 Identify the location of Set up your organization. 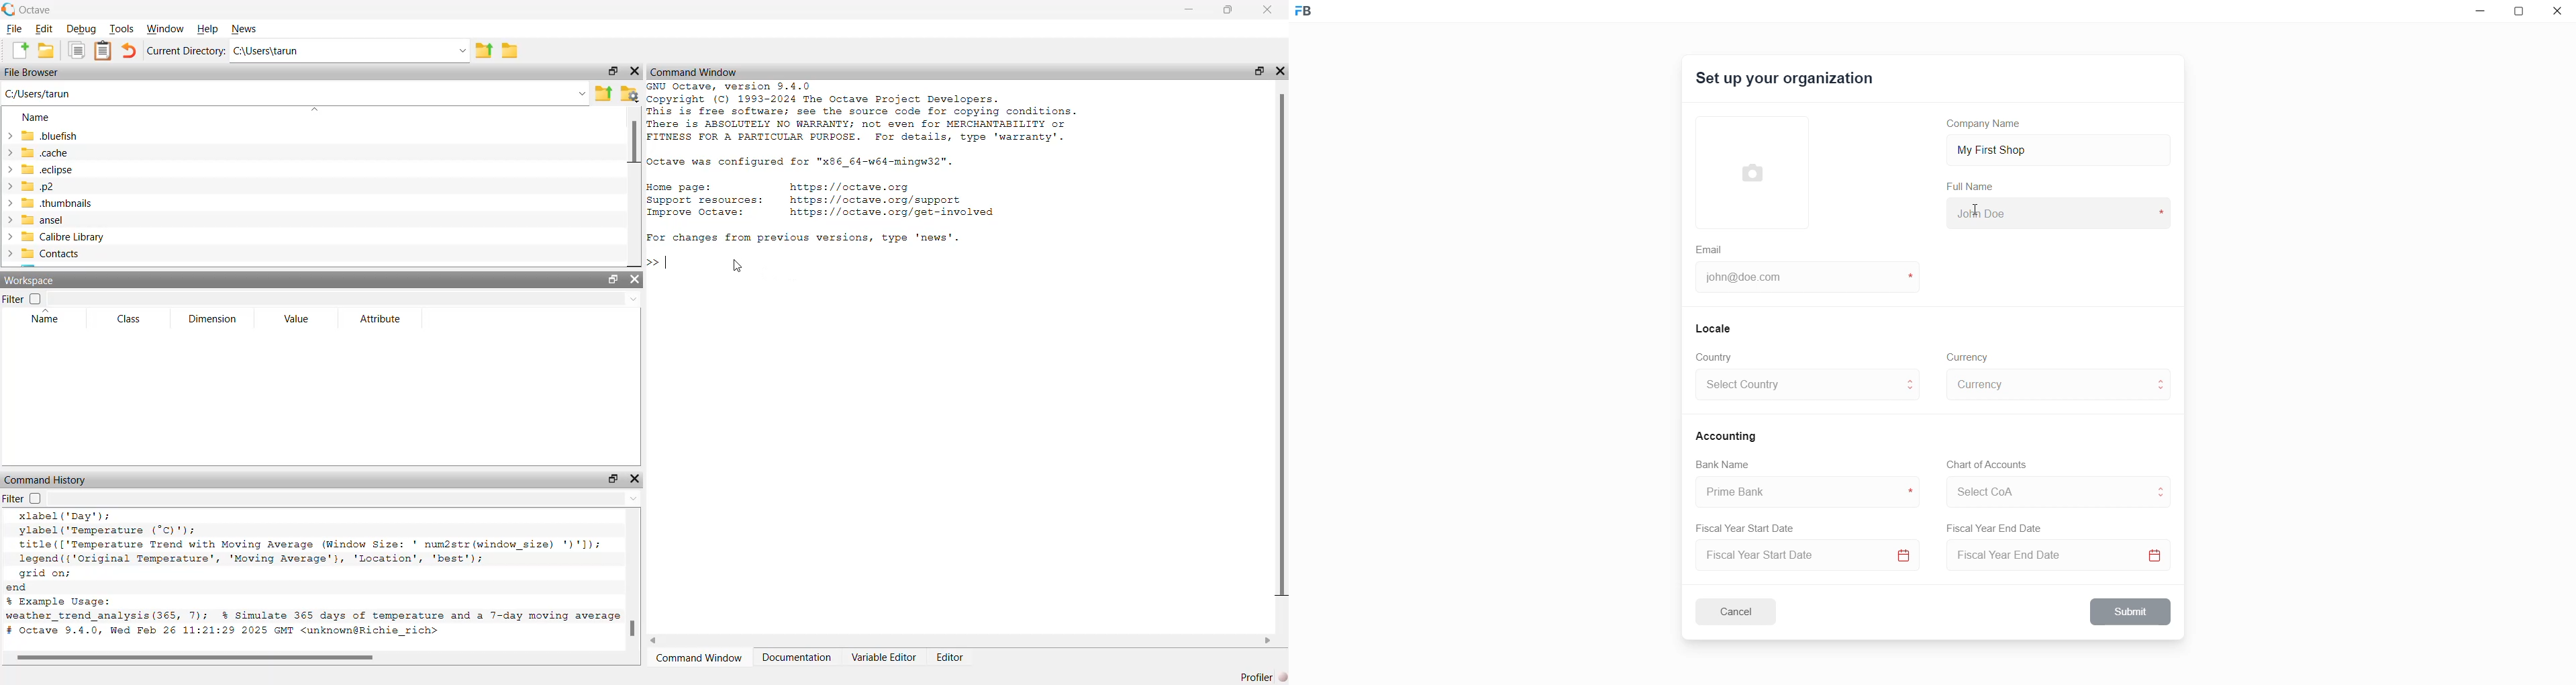
(1786, 81).